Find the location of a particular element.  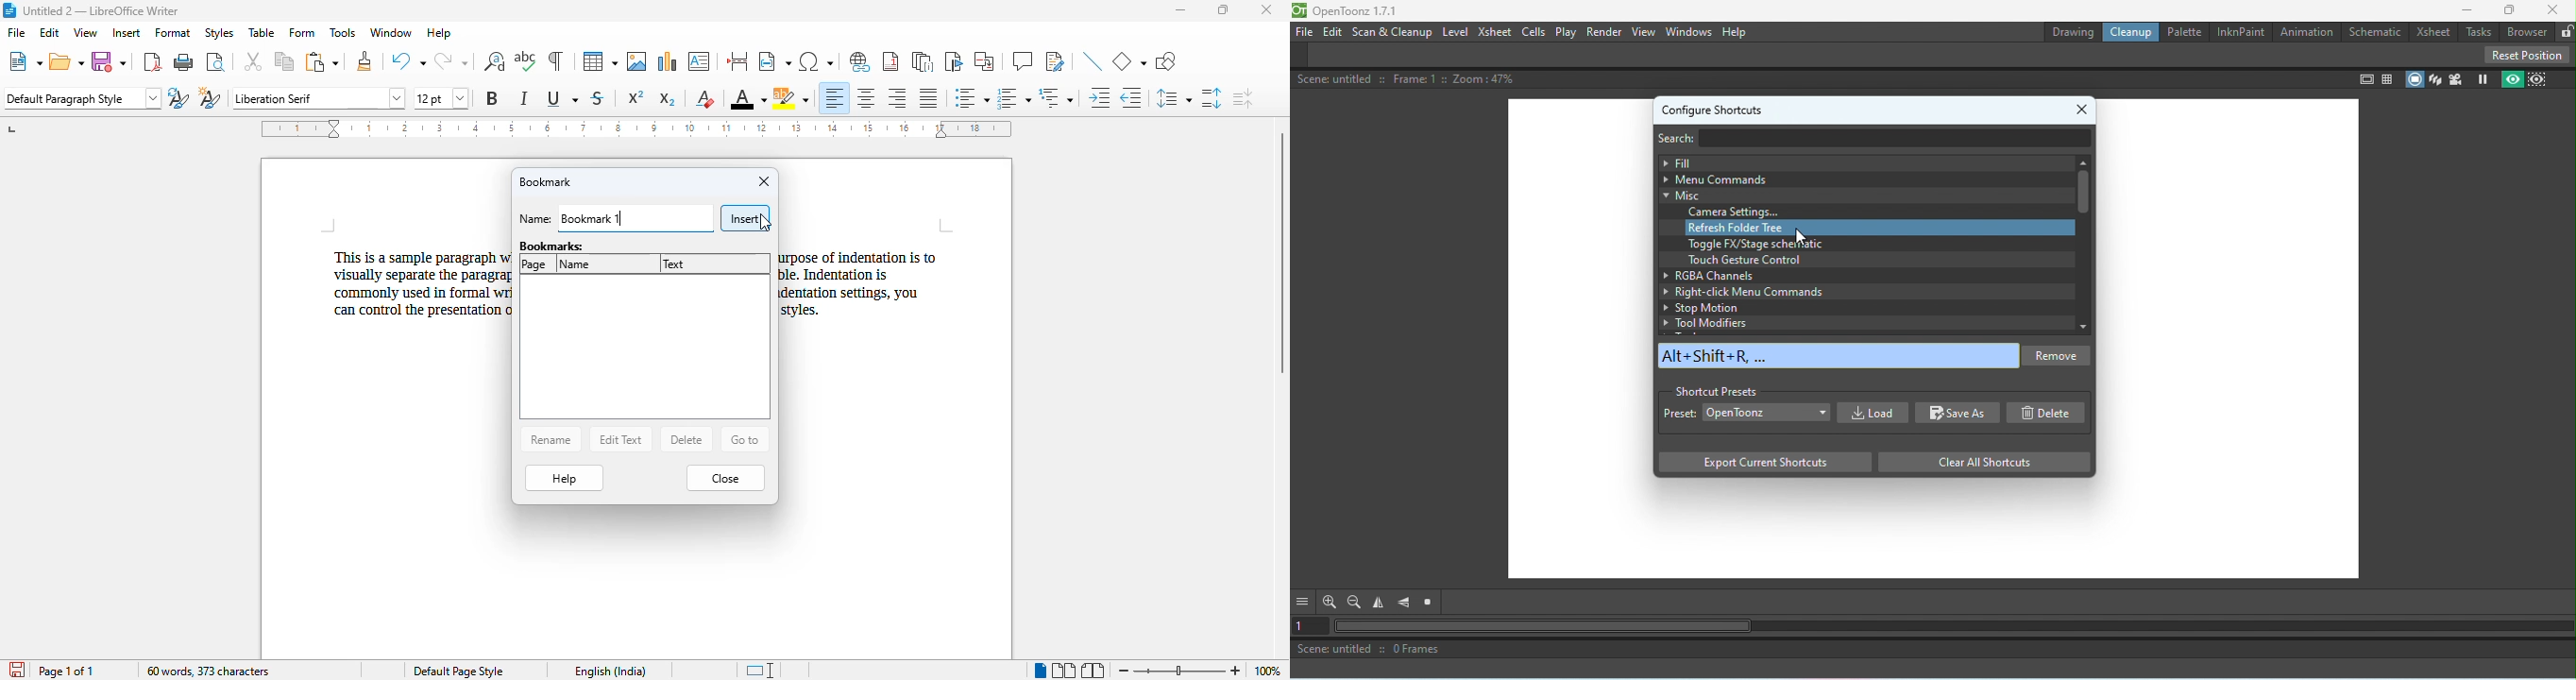

standard selection is located at coordinates (763, 670).